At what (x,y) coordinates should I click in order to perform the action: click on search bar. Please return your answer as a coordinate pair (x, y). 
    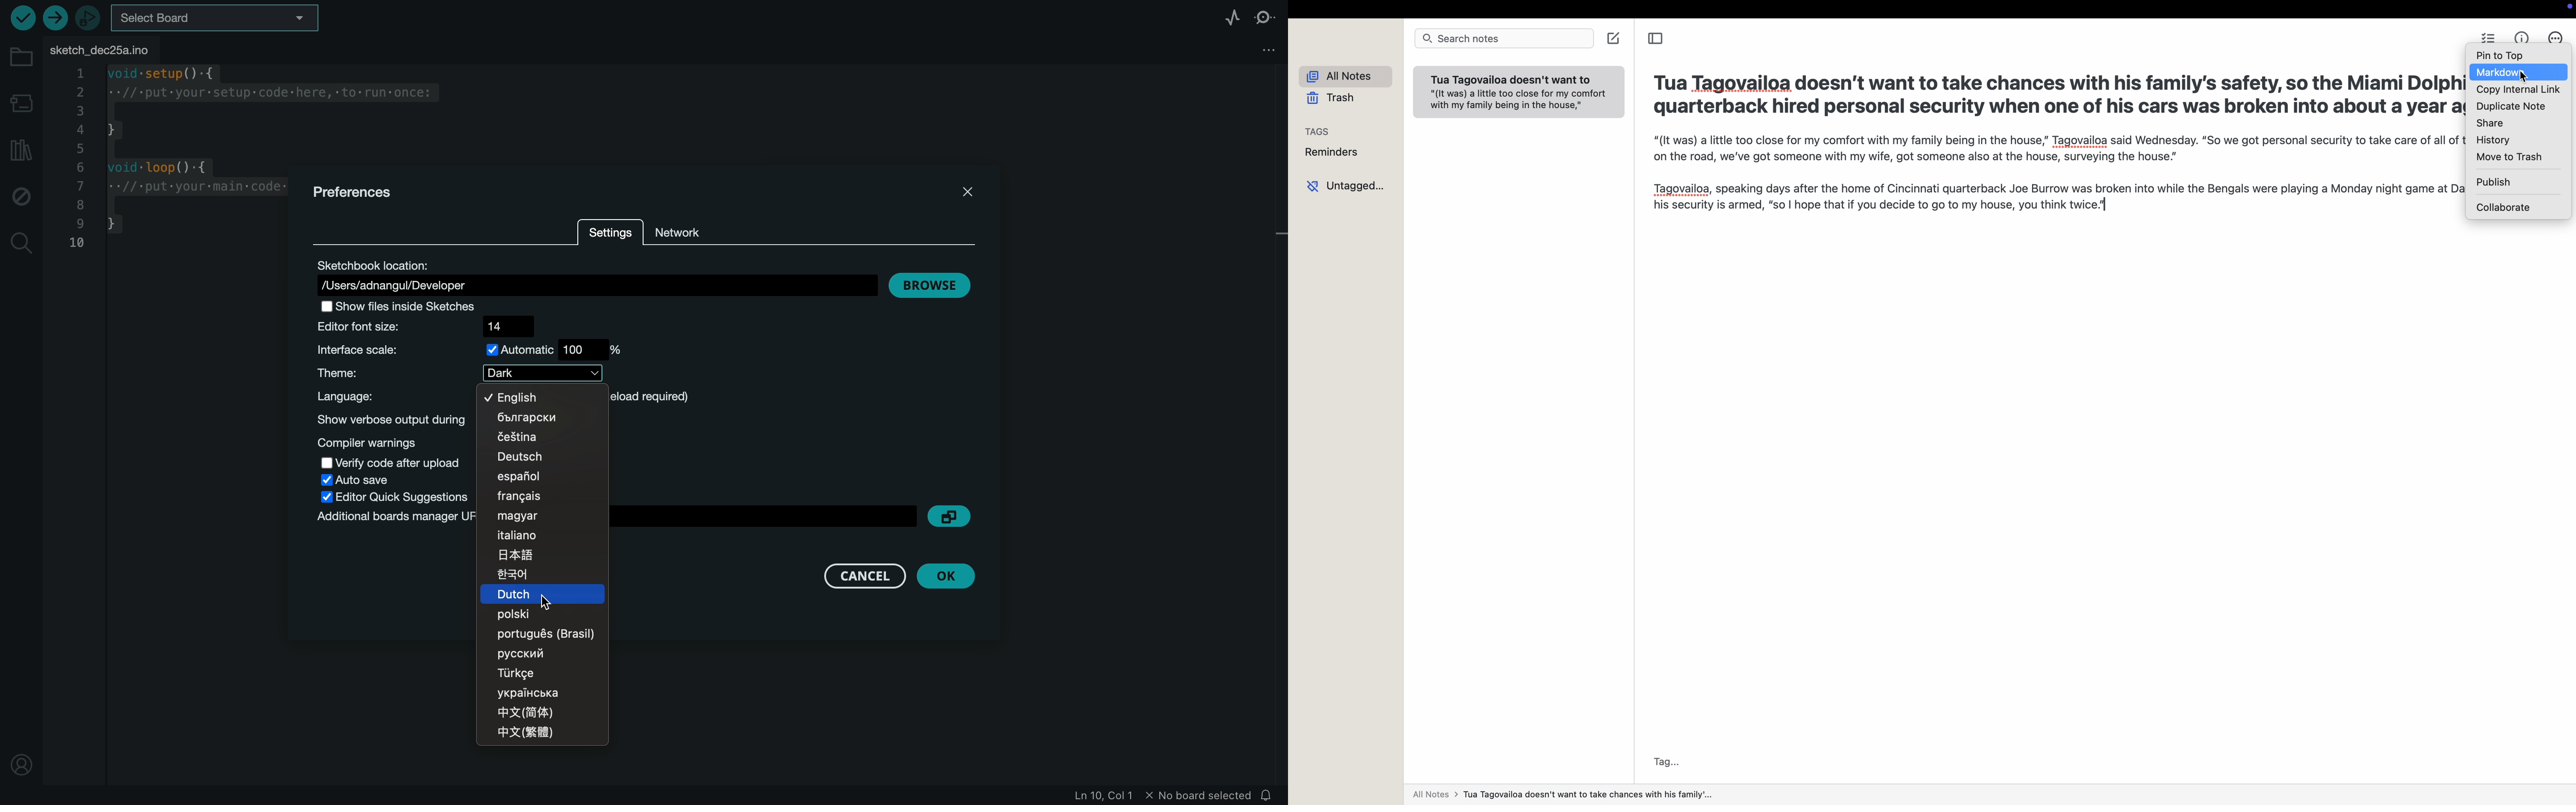
    Looking at the image, I should click on (1502, 39).